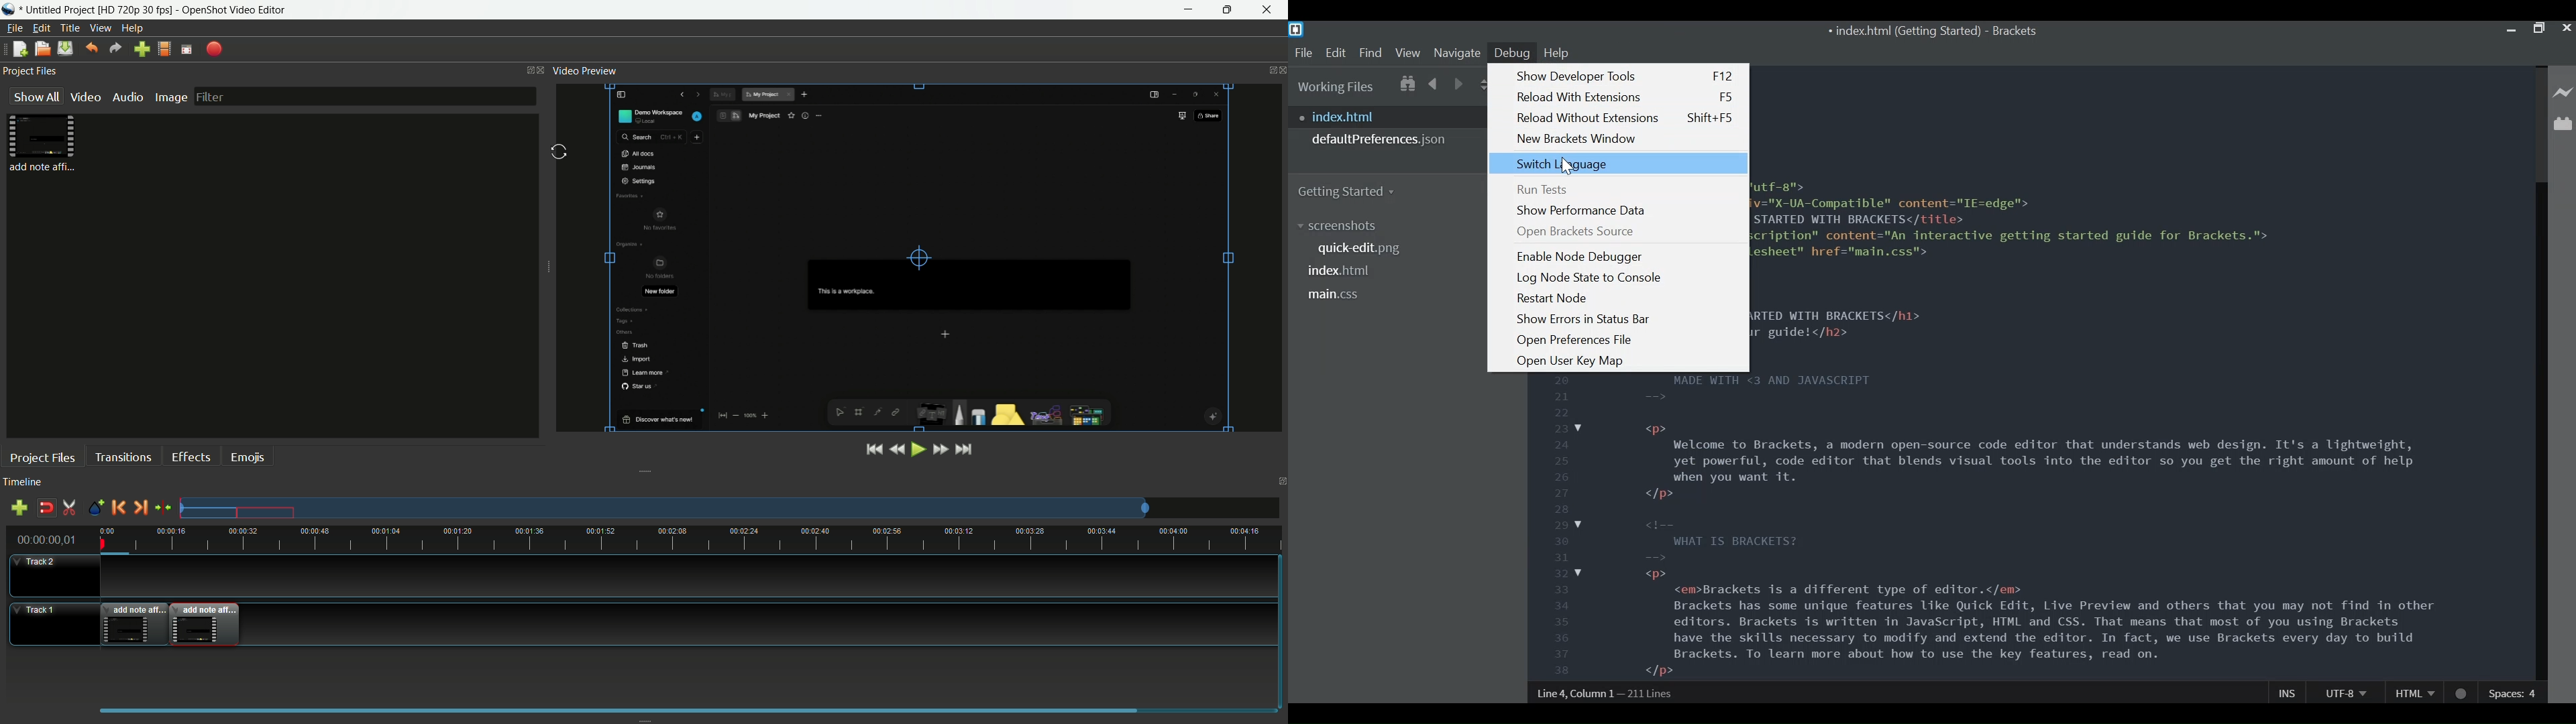 This screenshot has width=2576, height=728. Describe the element at coordinates (51, 575) in the screenshot. I see `track-2` at that location.